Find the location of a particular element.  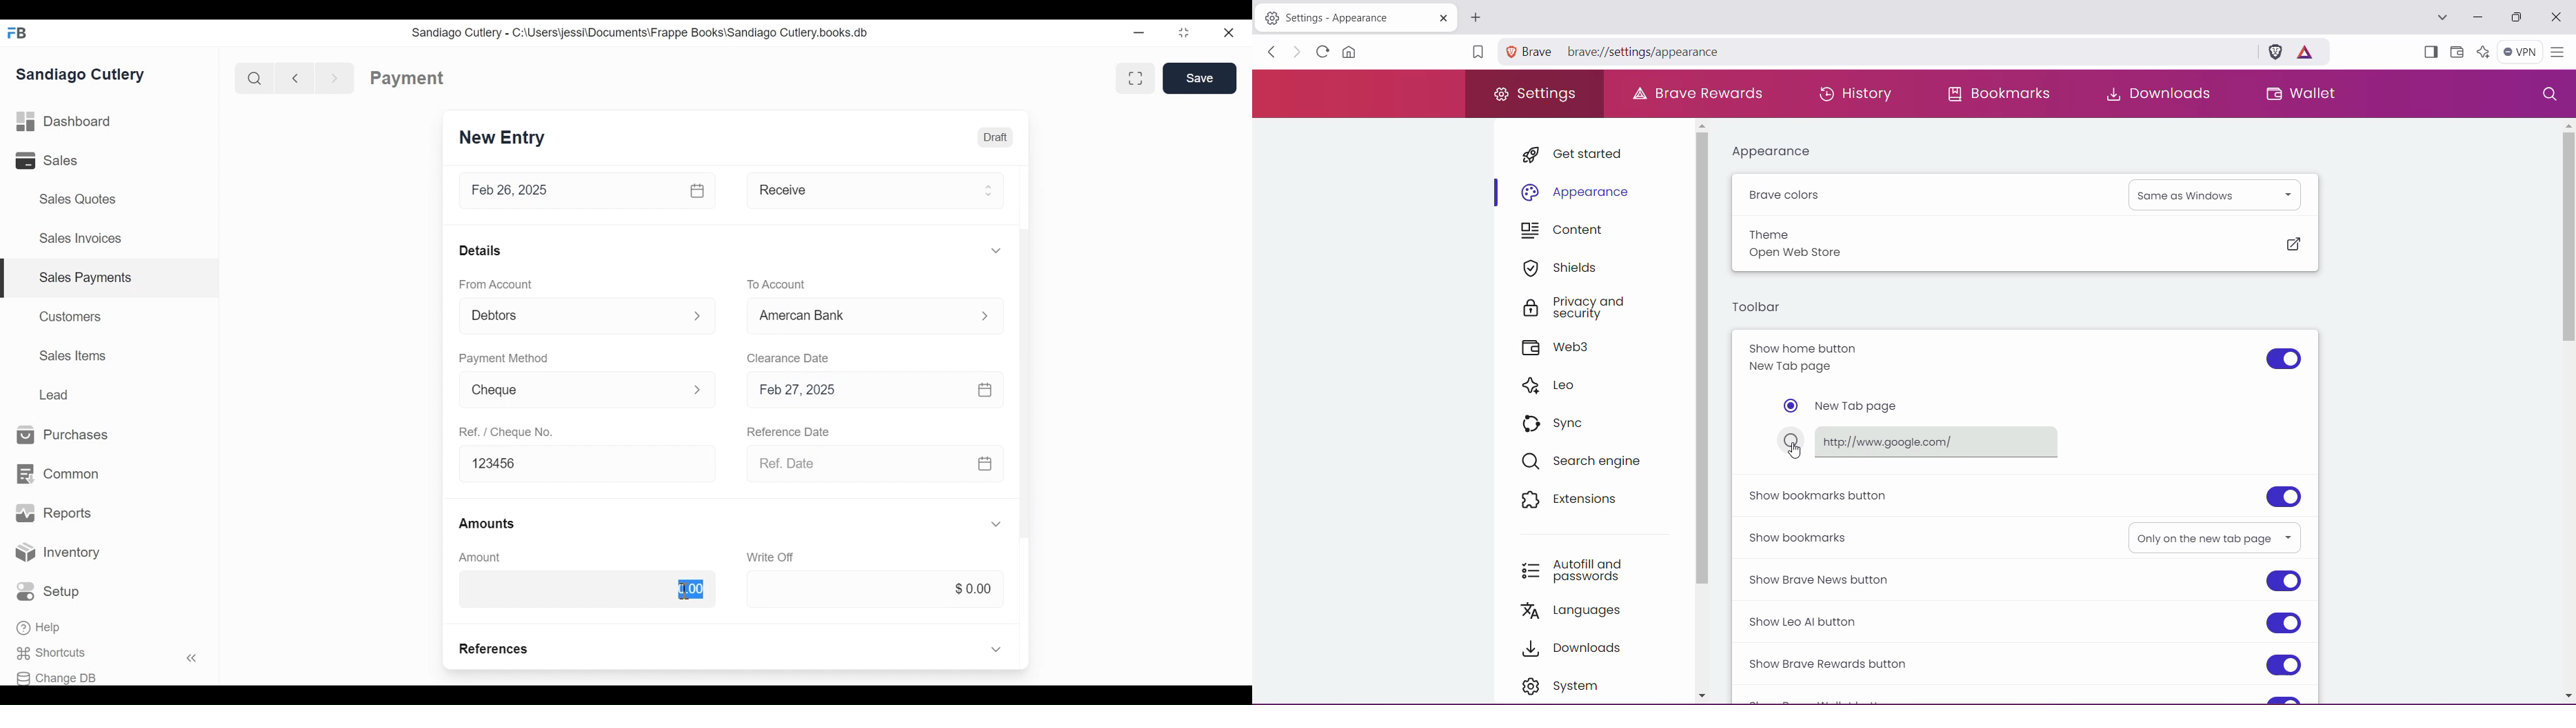

Expand is located at coordinates (996, 250).